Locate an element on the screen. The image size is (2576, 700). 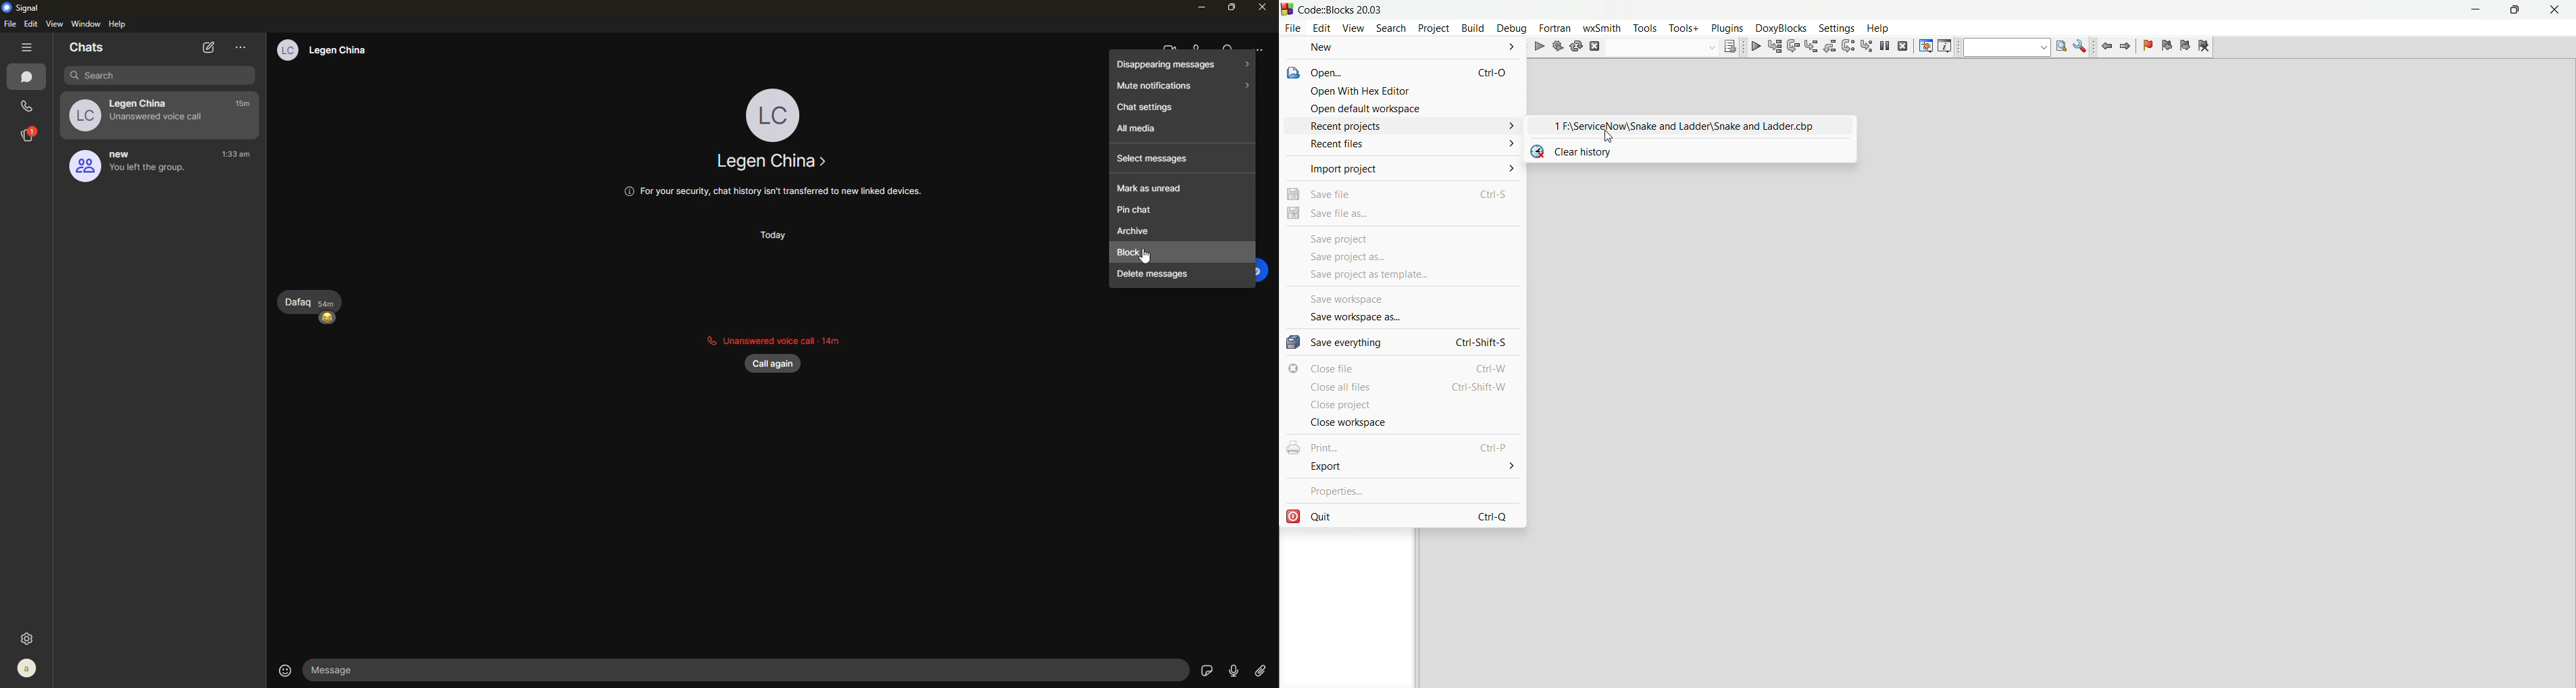
 is located at coordinates (1779, 28).